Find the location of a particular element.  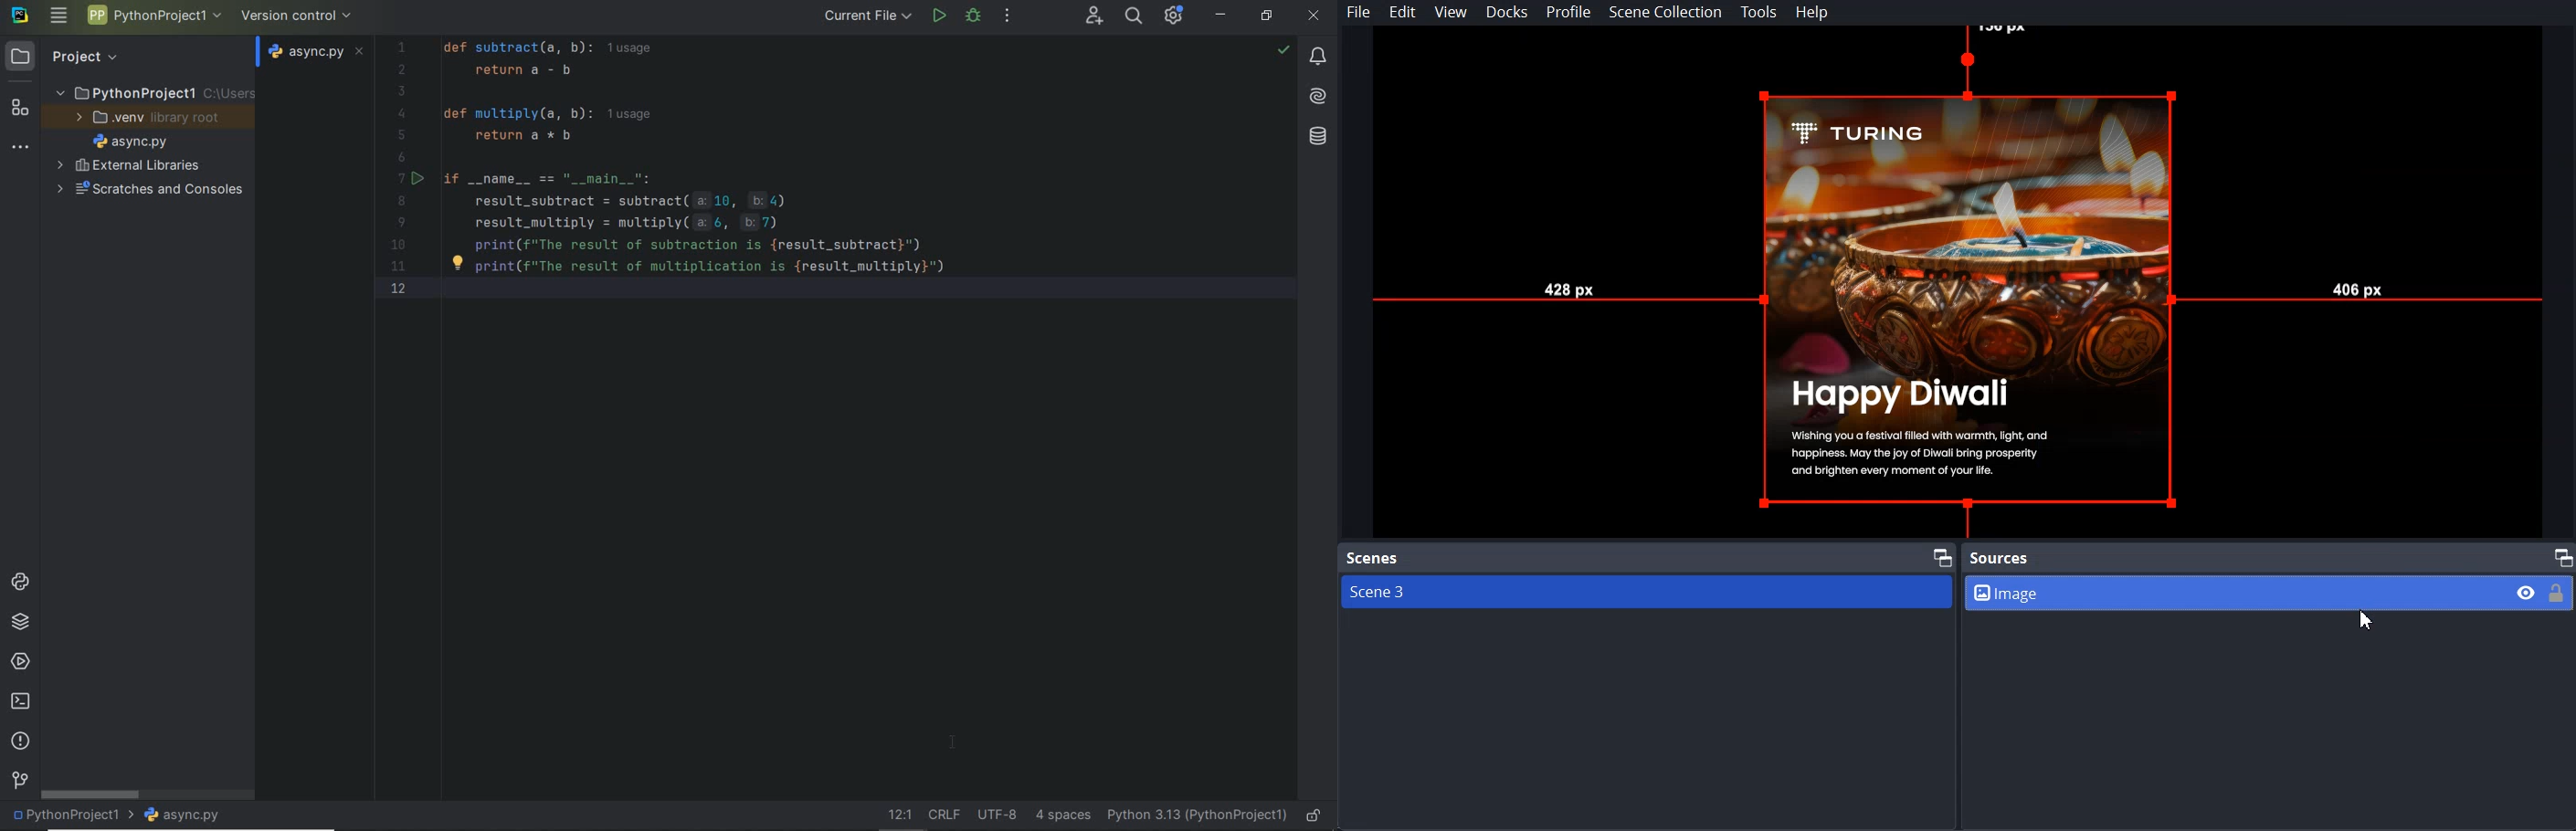

version control is located at coordinates (297, 16).